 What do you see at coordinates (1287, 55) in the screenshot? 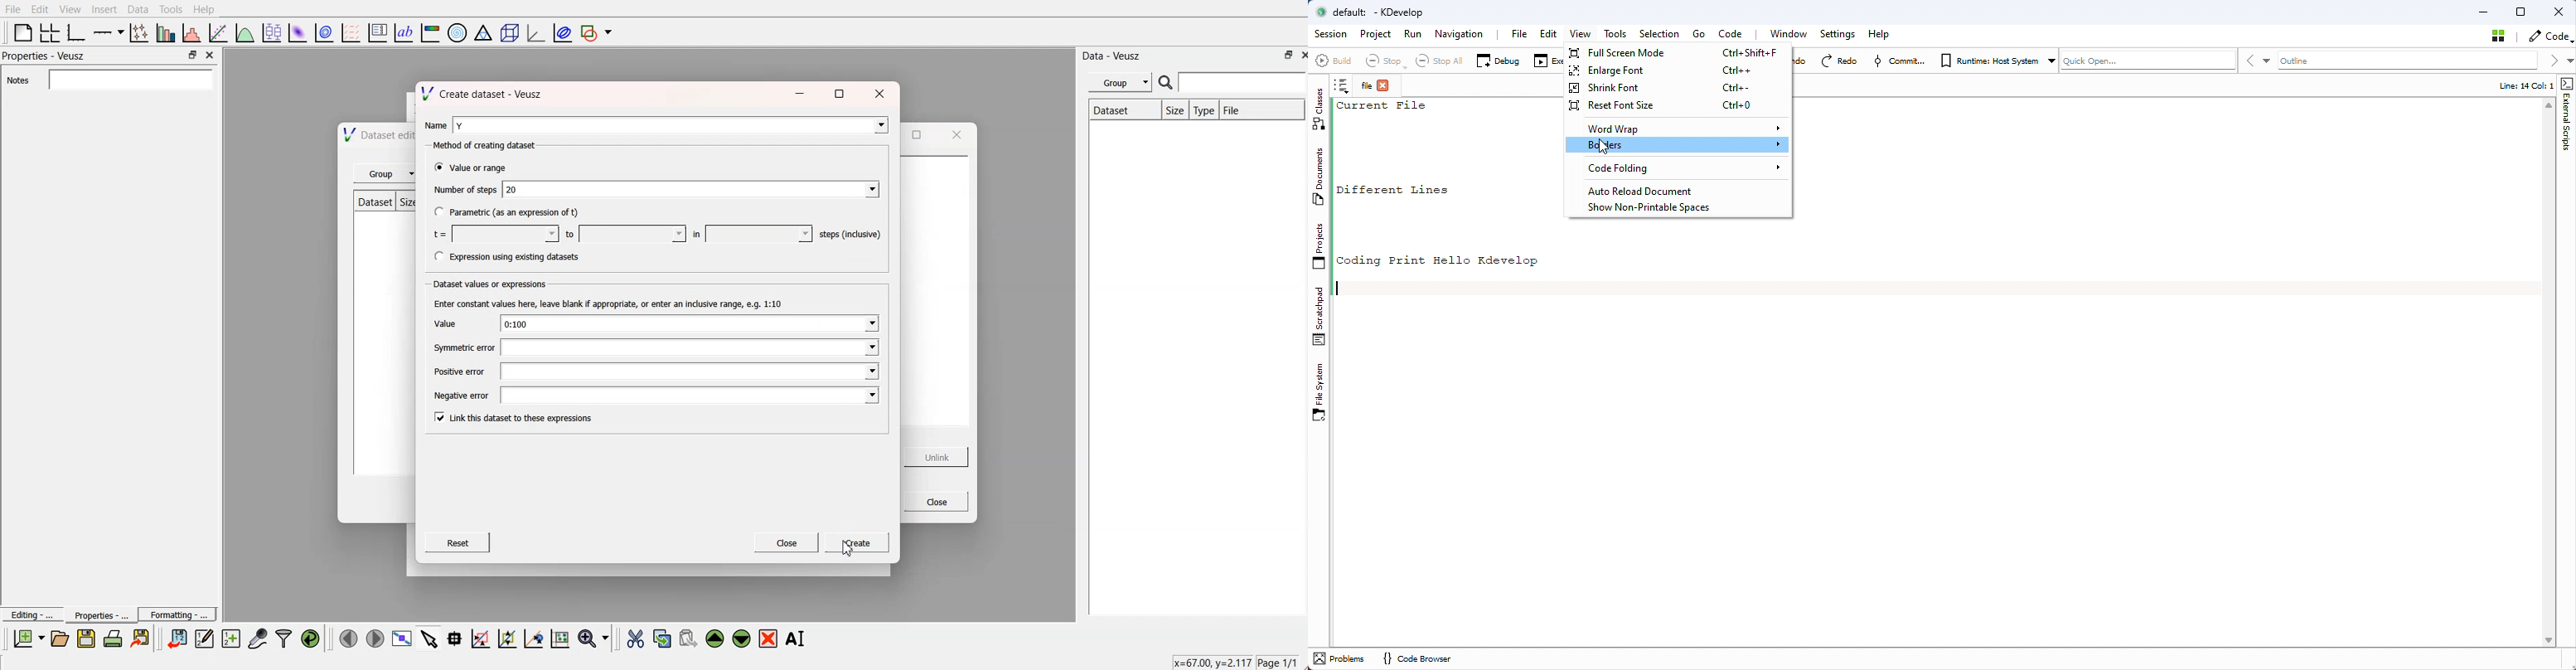
I see `Min/Max` at bounding box center [1287, 55].